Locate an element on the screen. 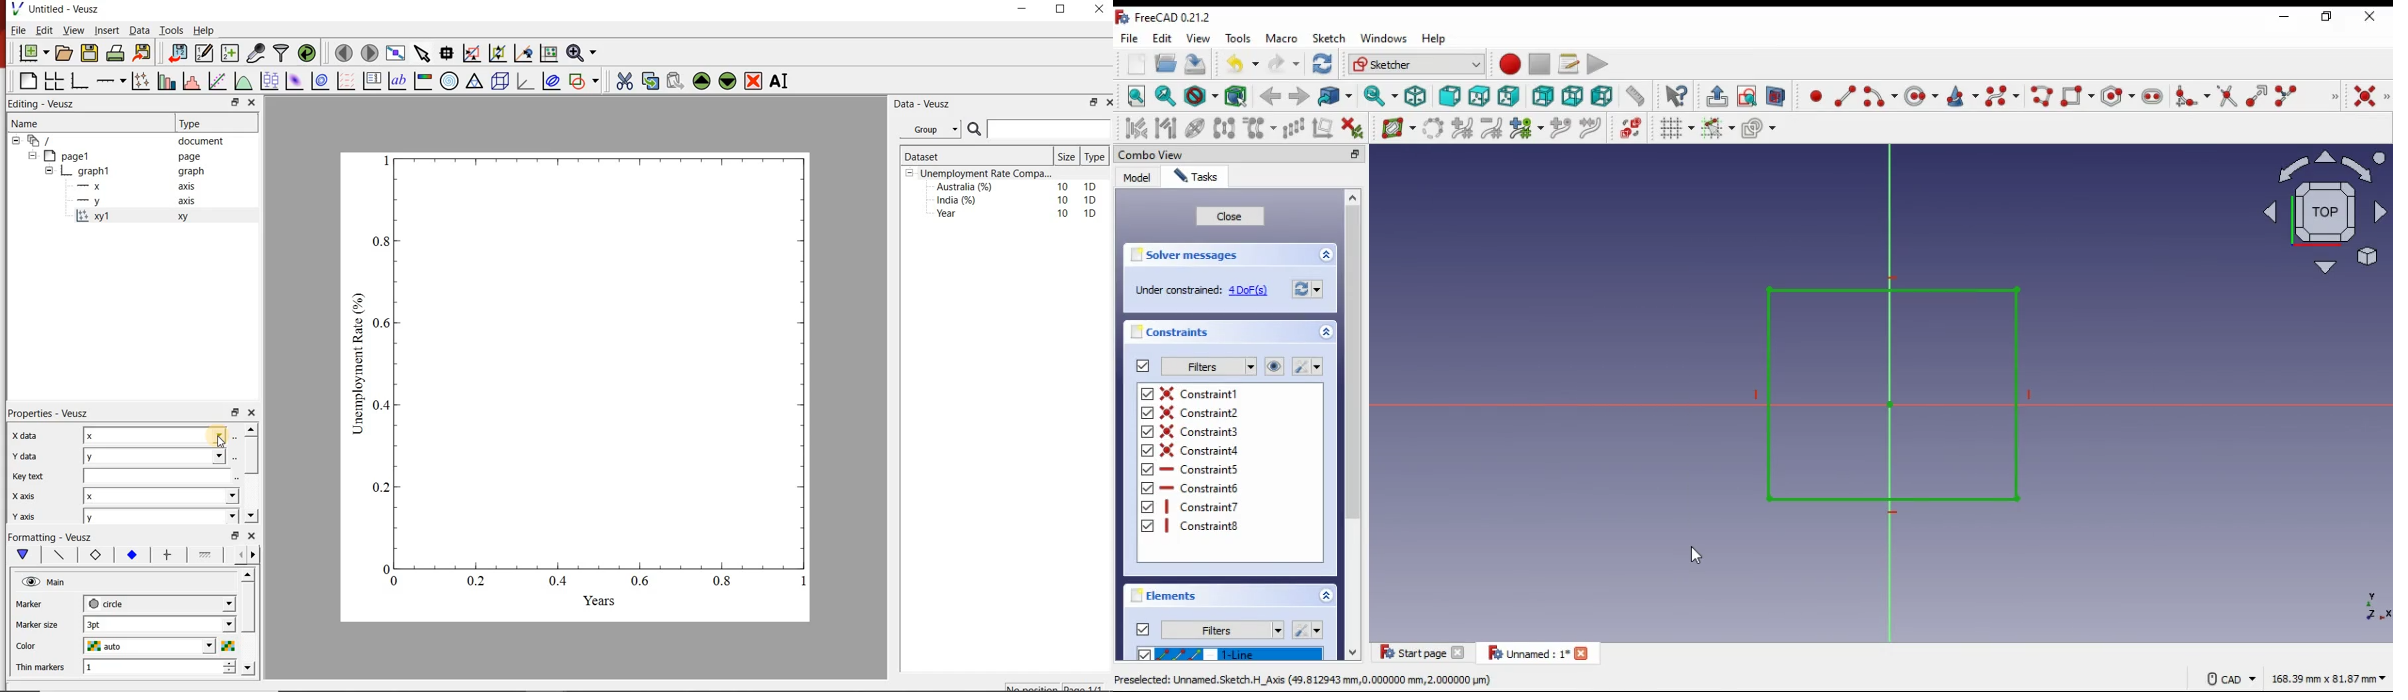 The height and width of the screenshot is (700, 2408). restore is located at coordinates (2330, 17).